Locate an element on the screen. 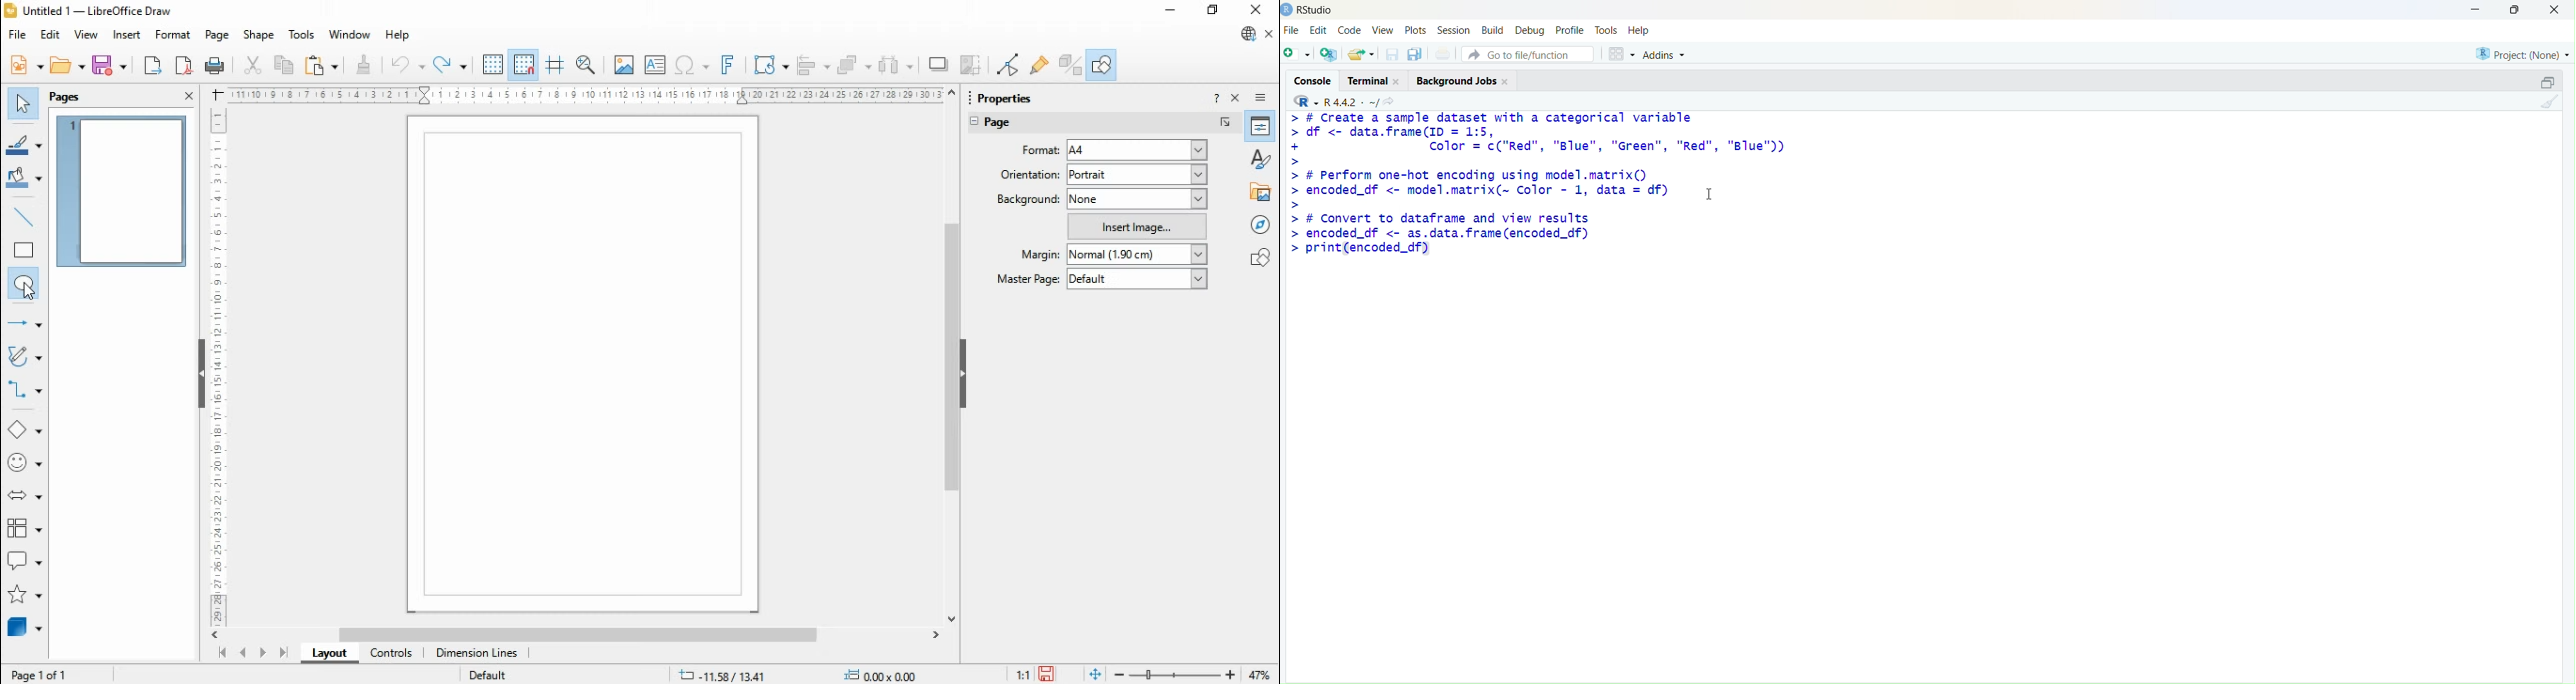 The image size is (2576, 700). share folder as is located at coordinates (1362, 54).